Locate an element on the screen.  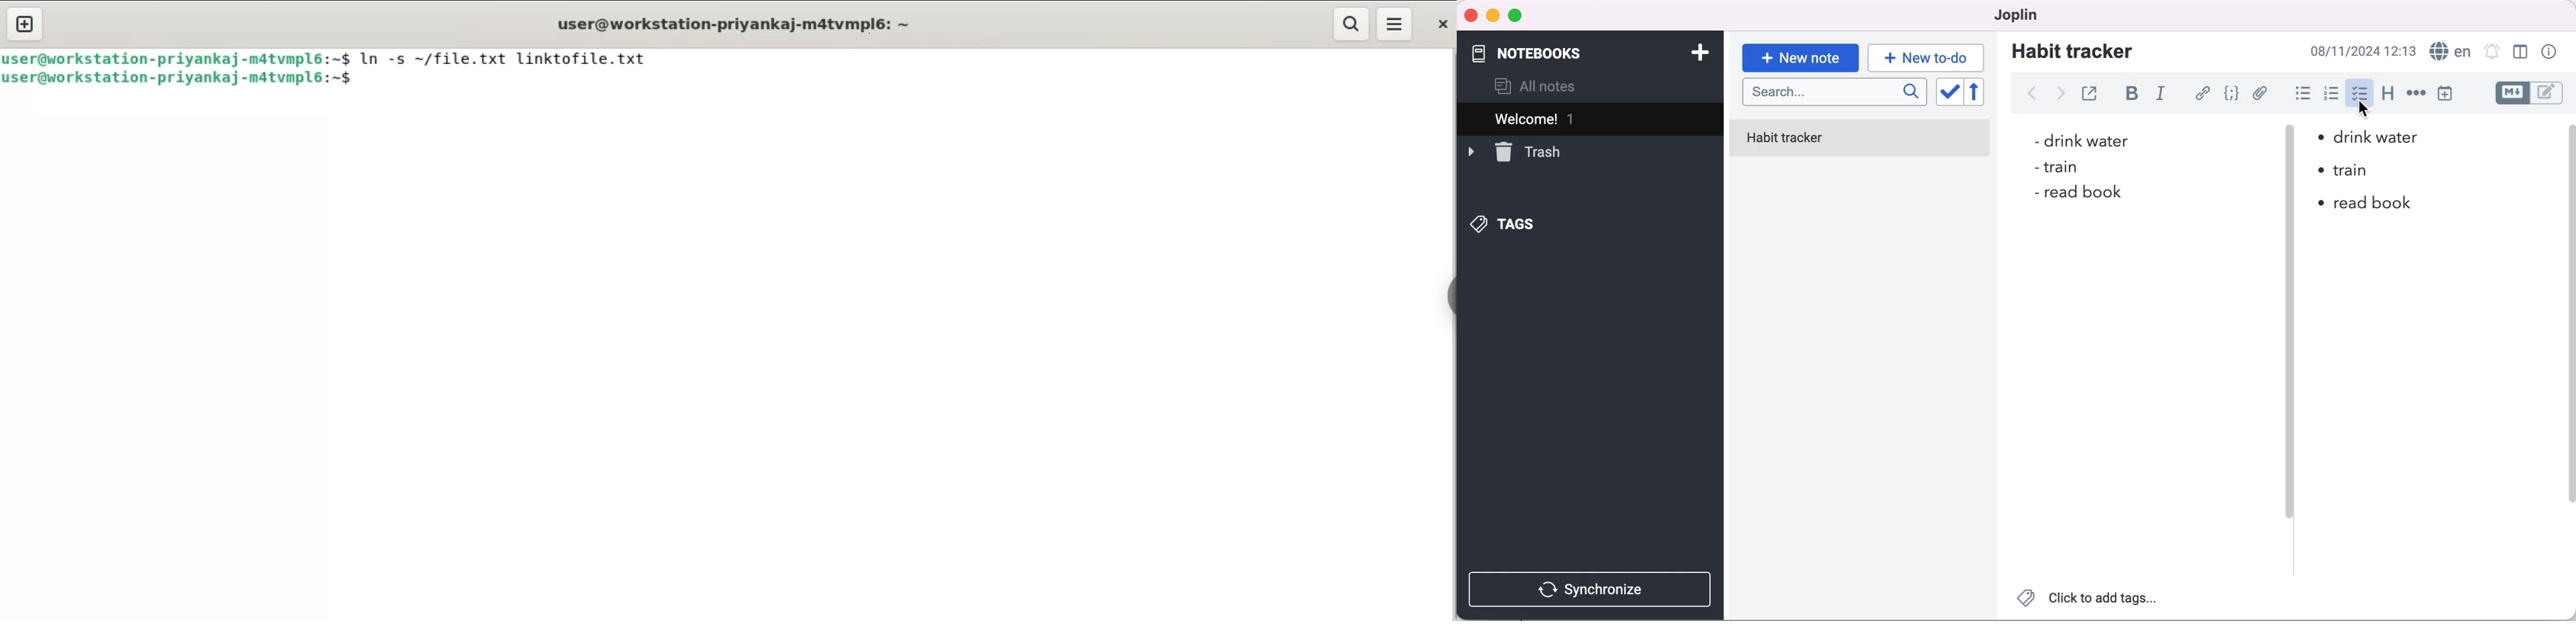
set alarm is located at coordinates (2491, 51).